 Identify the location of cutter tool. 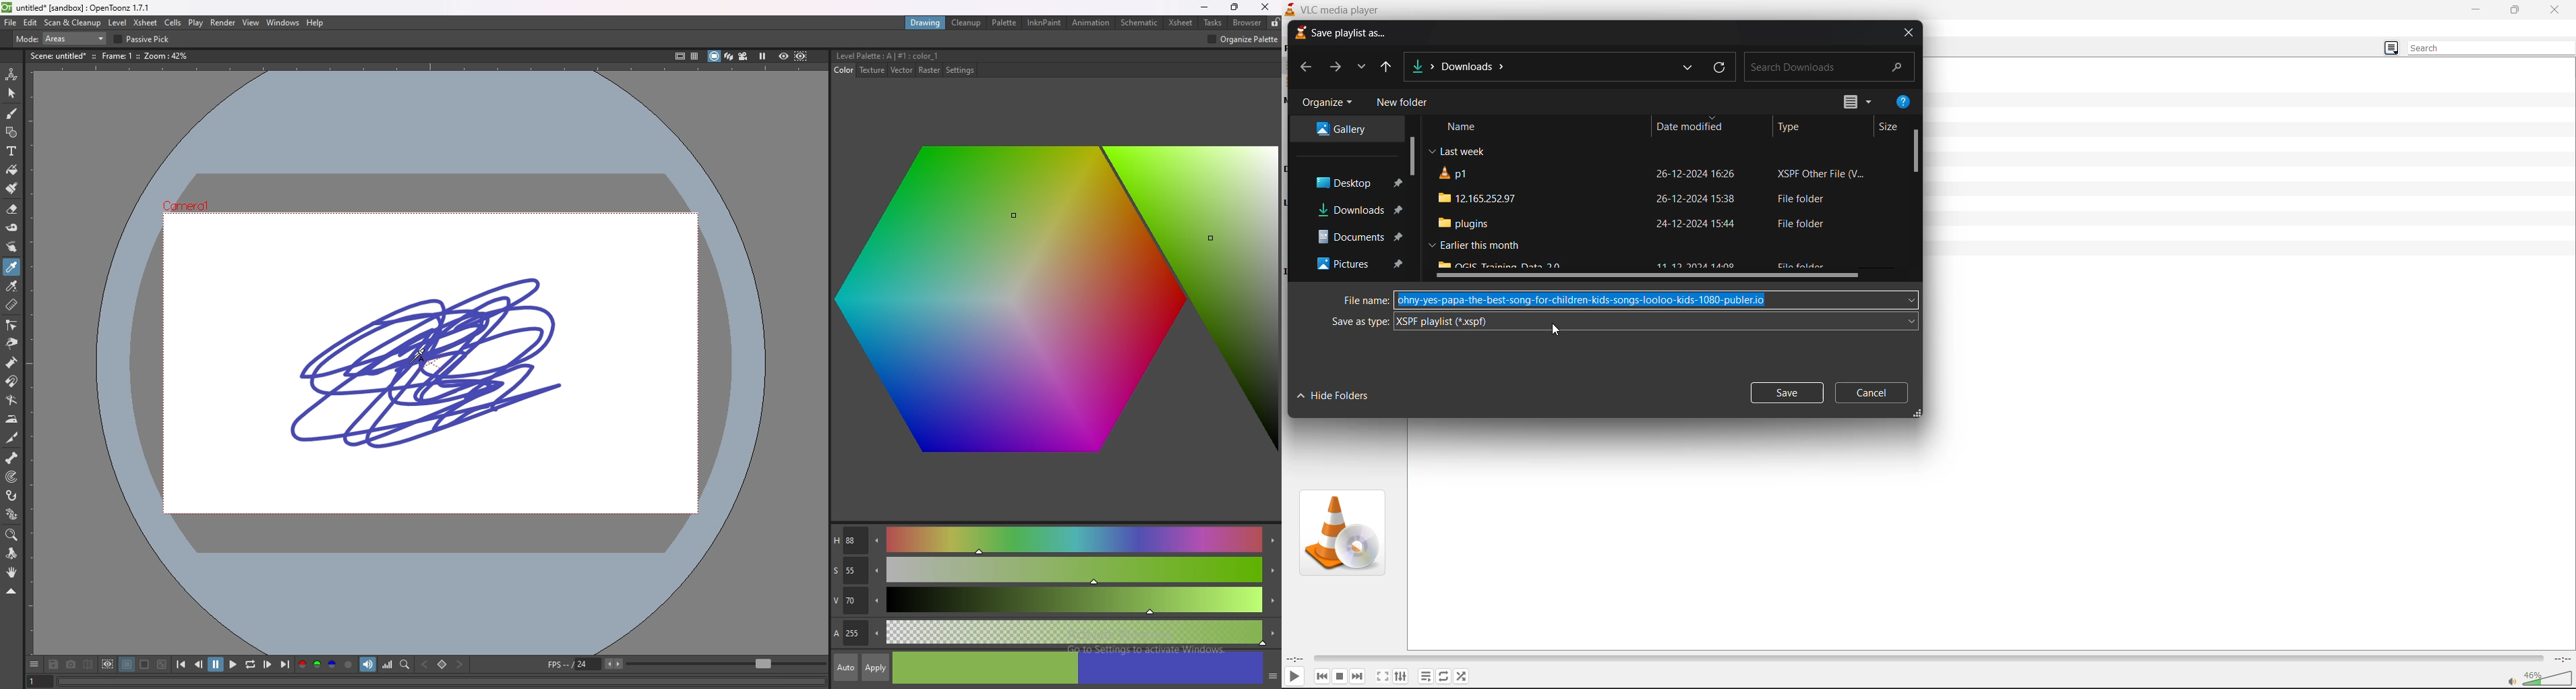
(11, 438).